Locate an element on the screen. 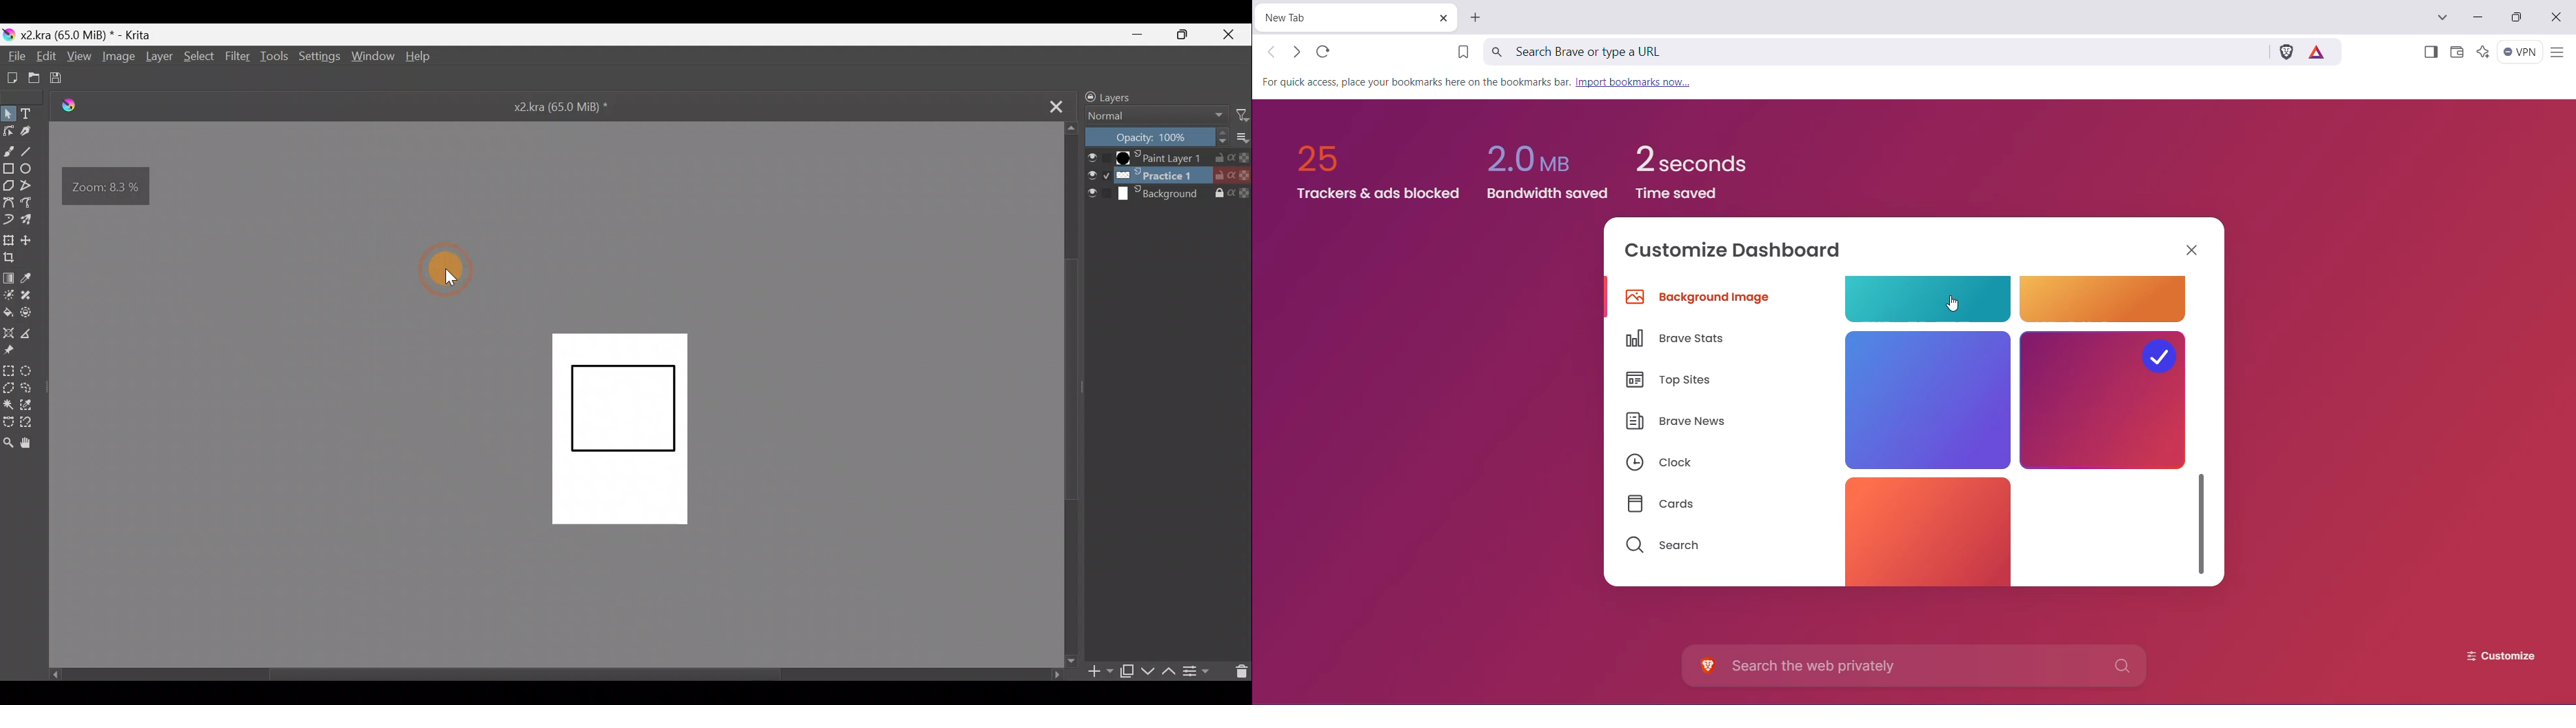  Close is located at coordinates (2557, 18).